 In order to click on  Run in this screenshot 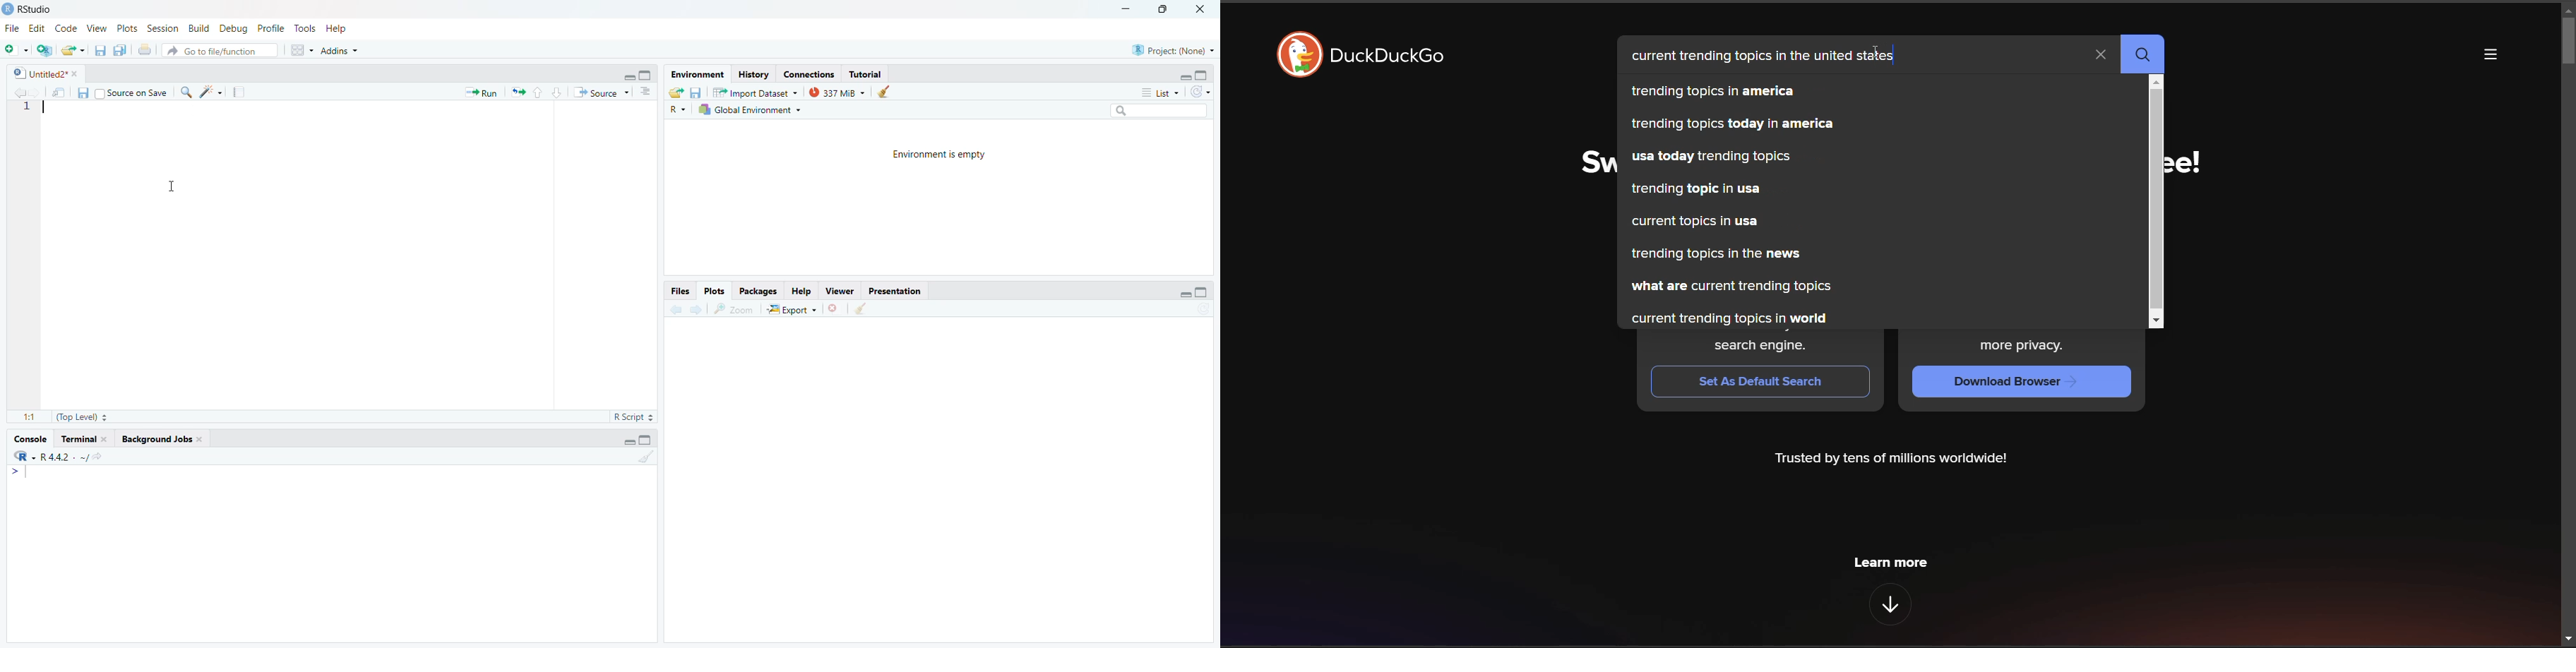, I will do `click(478, 93)`.